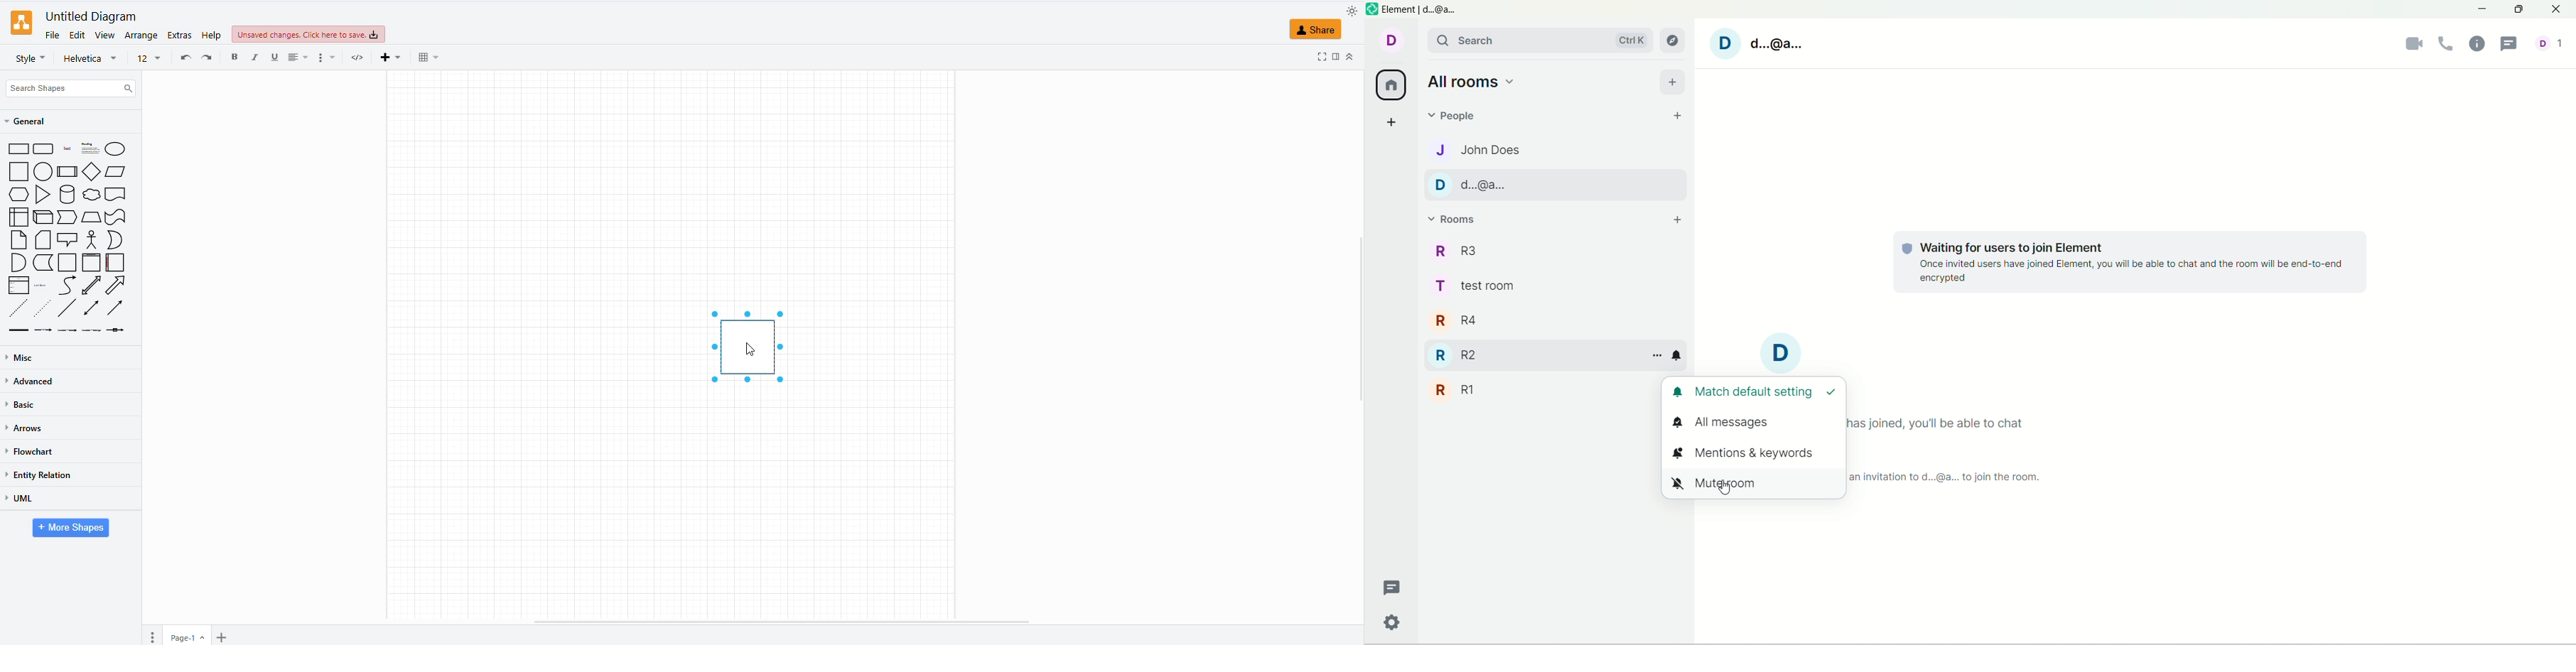 The height and width of the screenshot is (672, 2576). Describe the element at coordinates (44, 241) in the screenshot. I see `card` at that location.